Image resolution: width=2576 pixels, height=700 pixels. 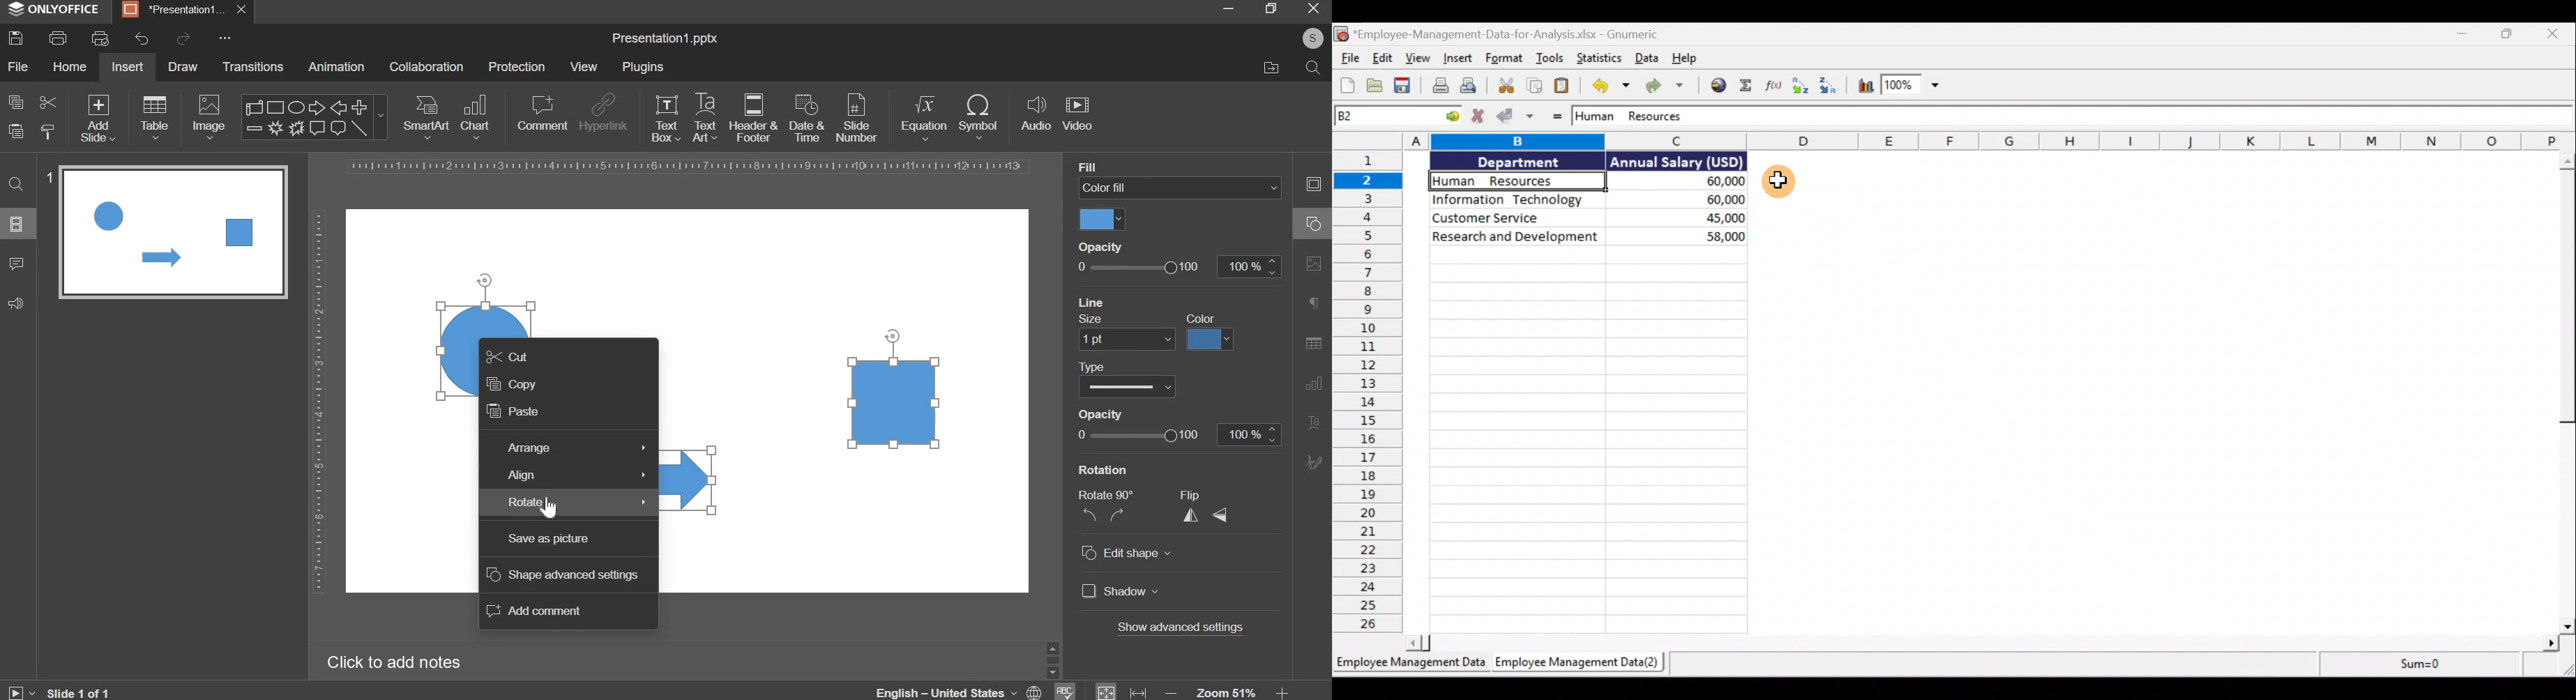 What do you see at coordinates (17, 66) in the screenshot?
I see `file` at bounding box center [17, 66].